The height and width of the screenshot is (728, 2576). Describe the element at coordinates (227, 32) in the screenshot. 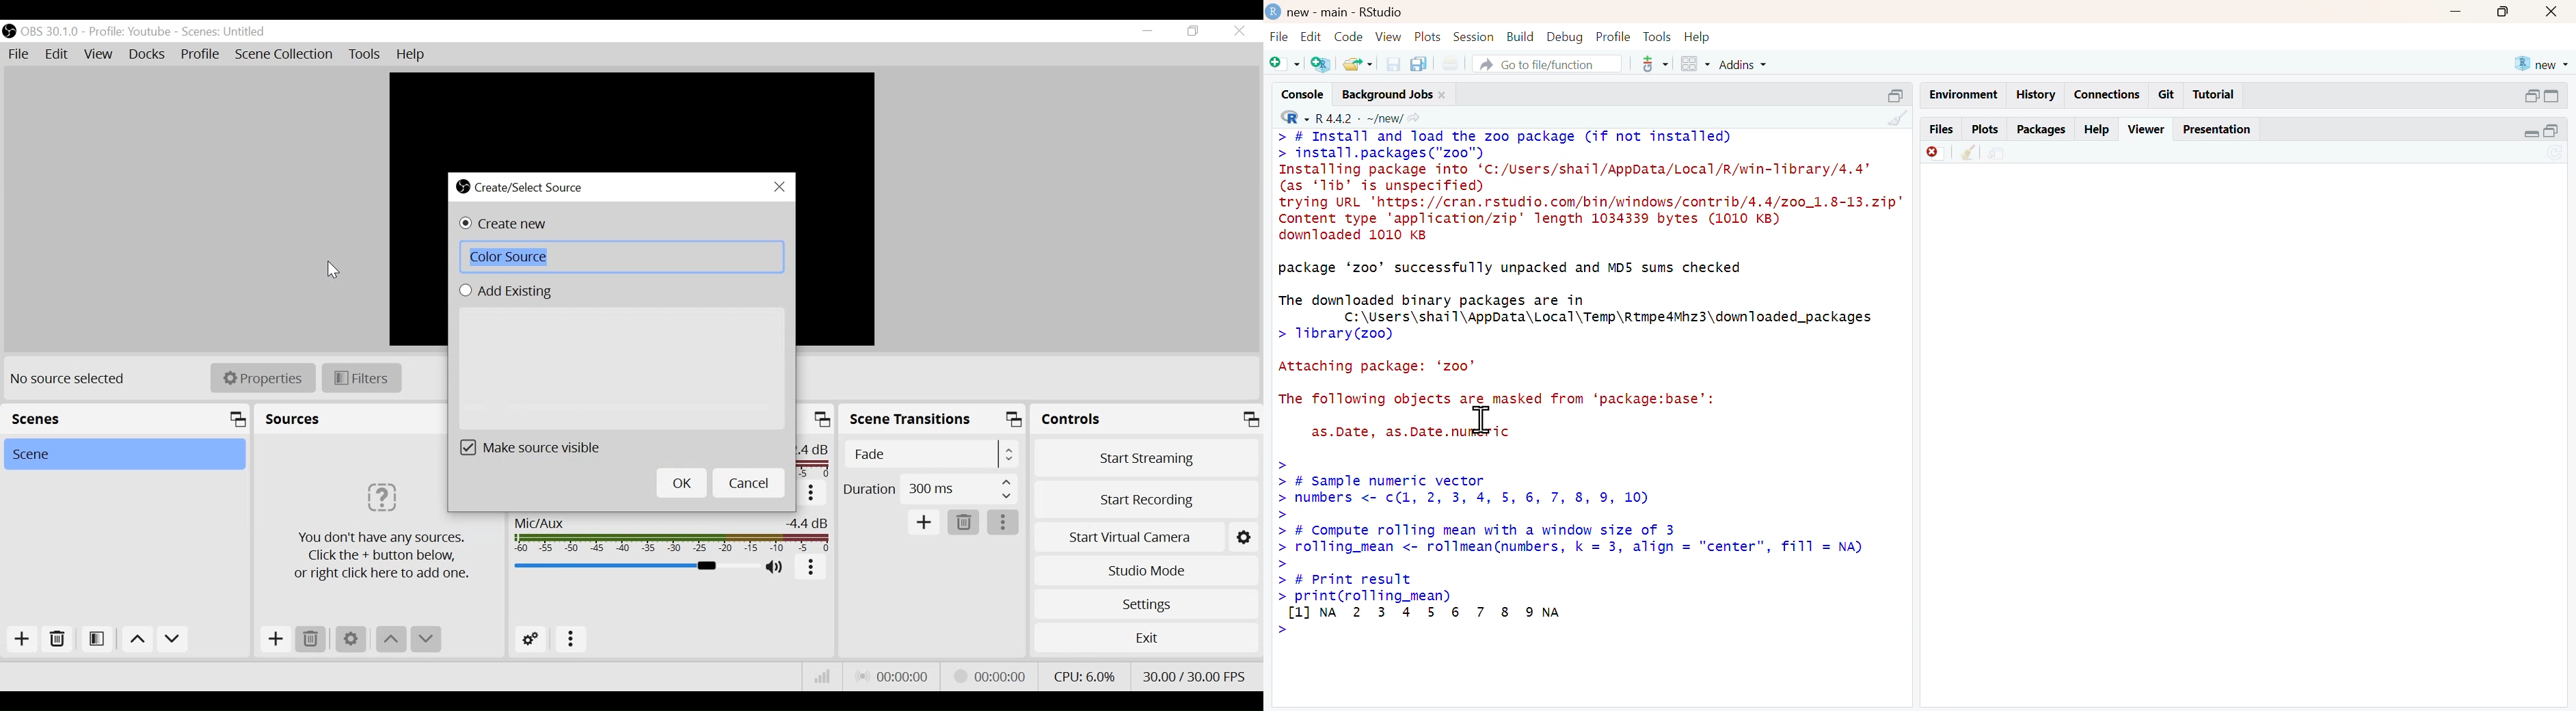

I see `Scenes` at that location.